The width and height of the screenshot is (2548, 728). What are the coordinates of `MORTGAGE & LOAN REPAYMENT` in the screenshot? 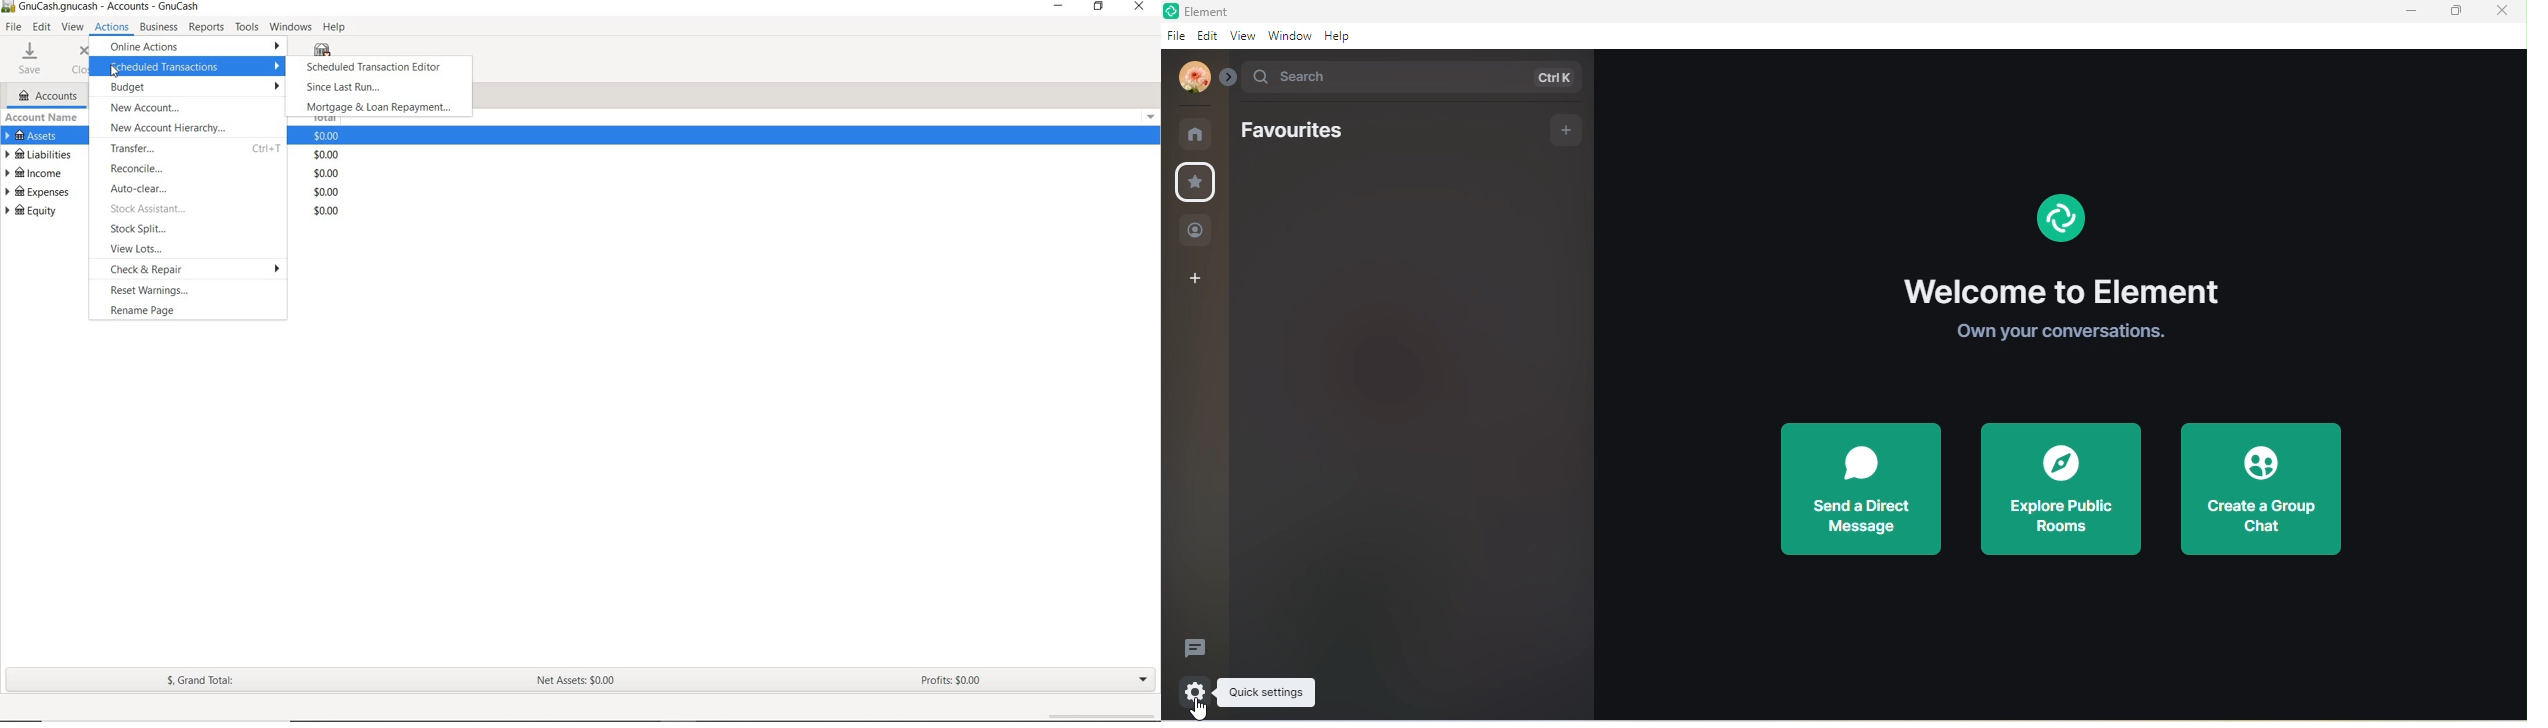 It's located at (378, 108).